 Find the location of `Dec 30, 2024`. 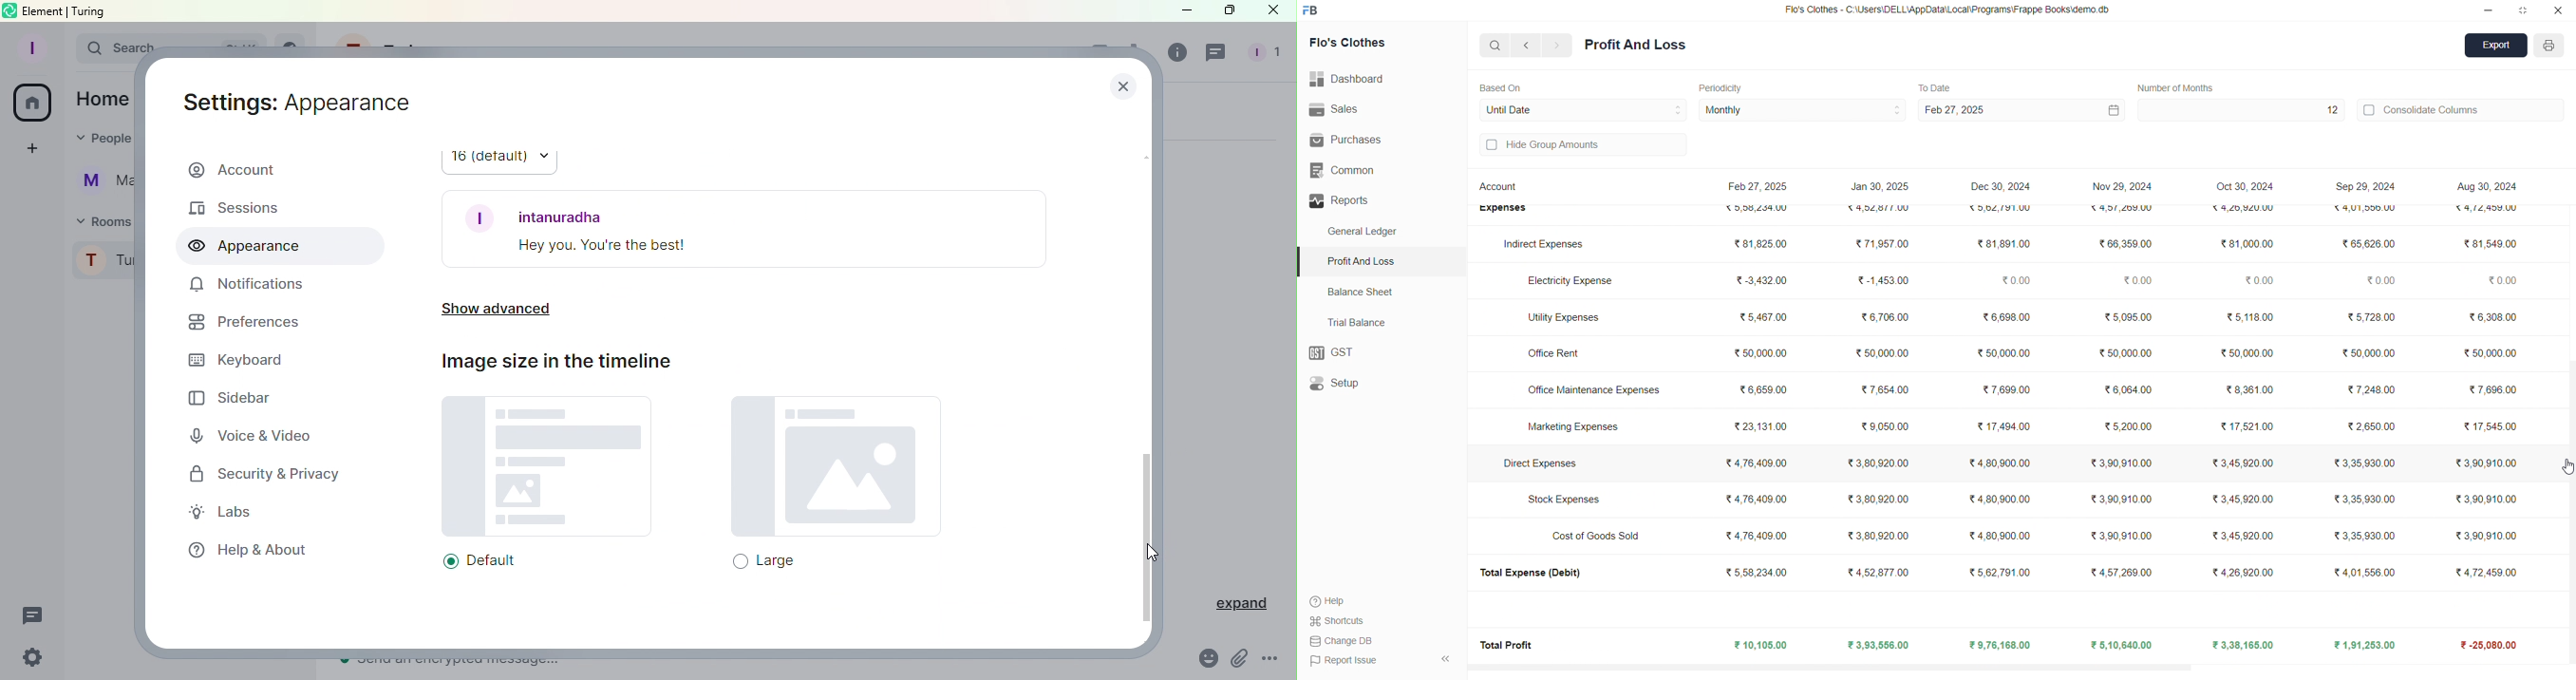

Dec 30, 2024 is located at coordinates (2004, 188).